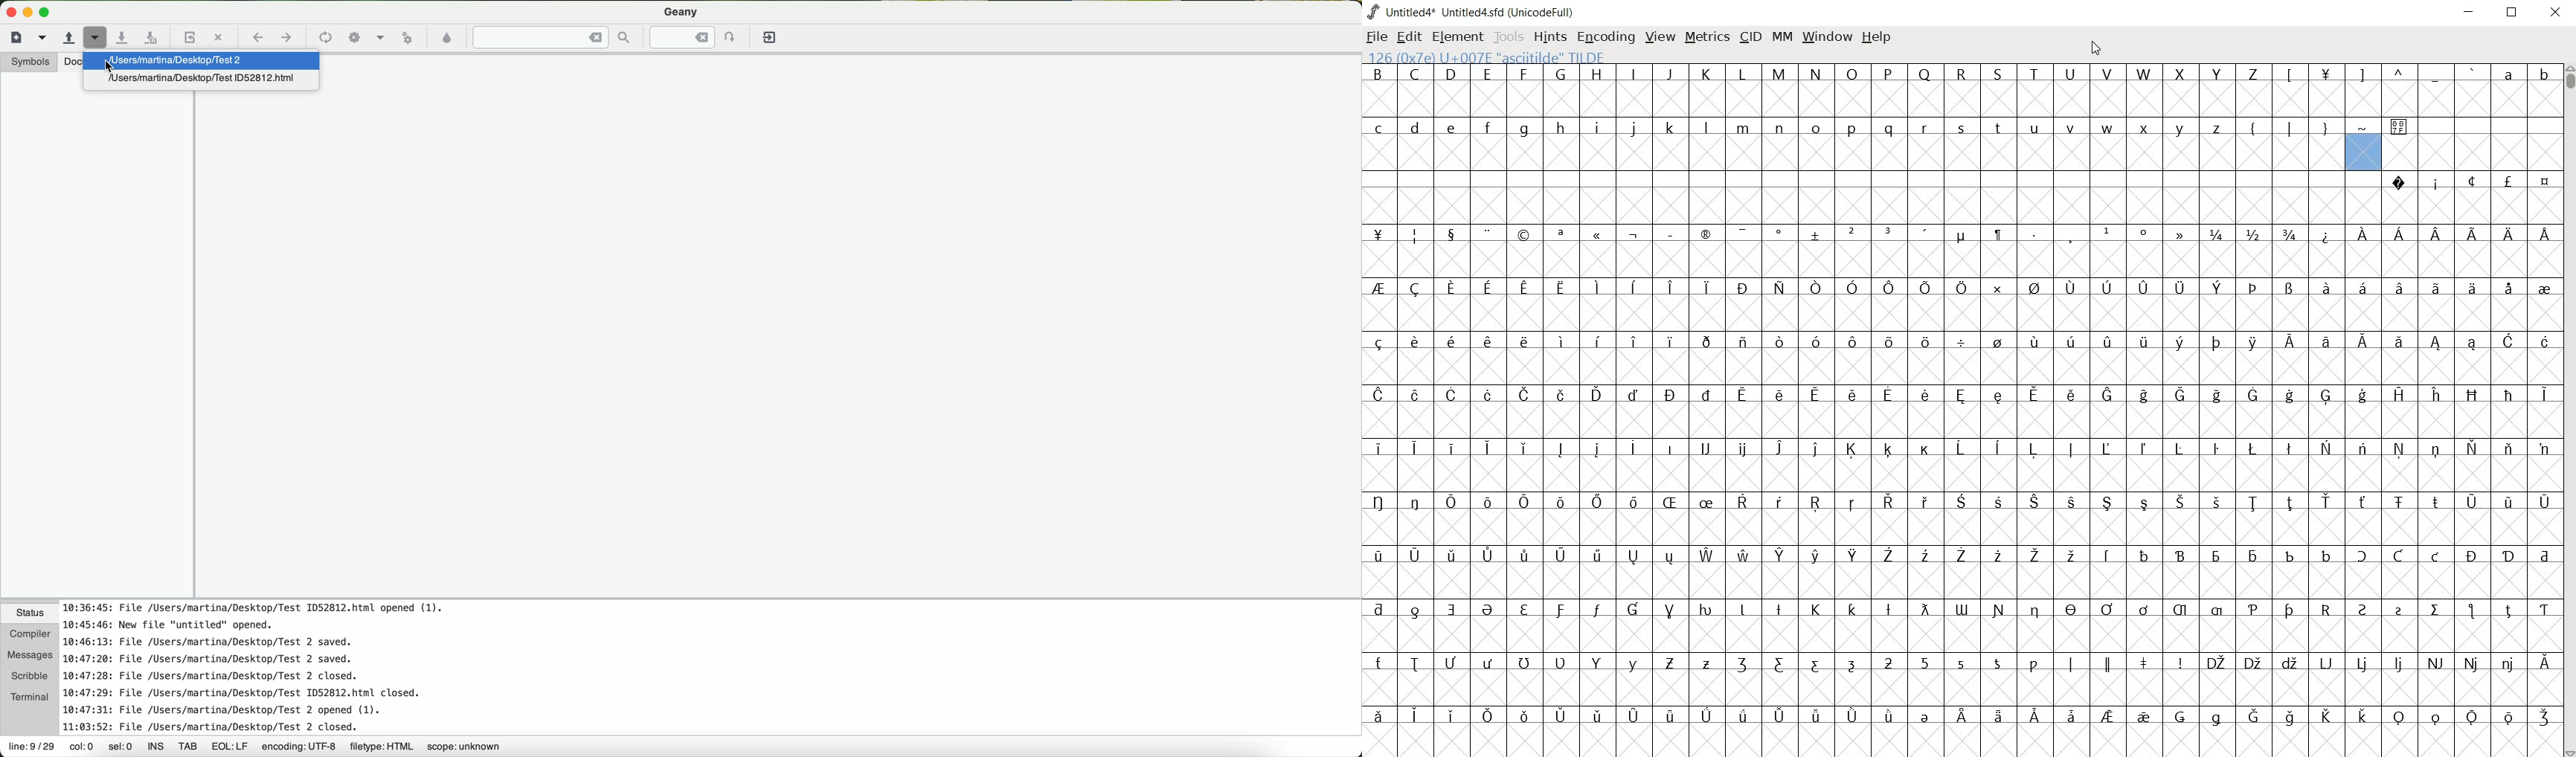 The image size is (2576, 784). Describe the element at coordinates (1607, 36) in the screenshot. I see `ENCODING` at that location.